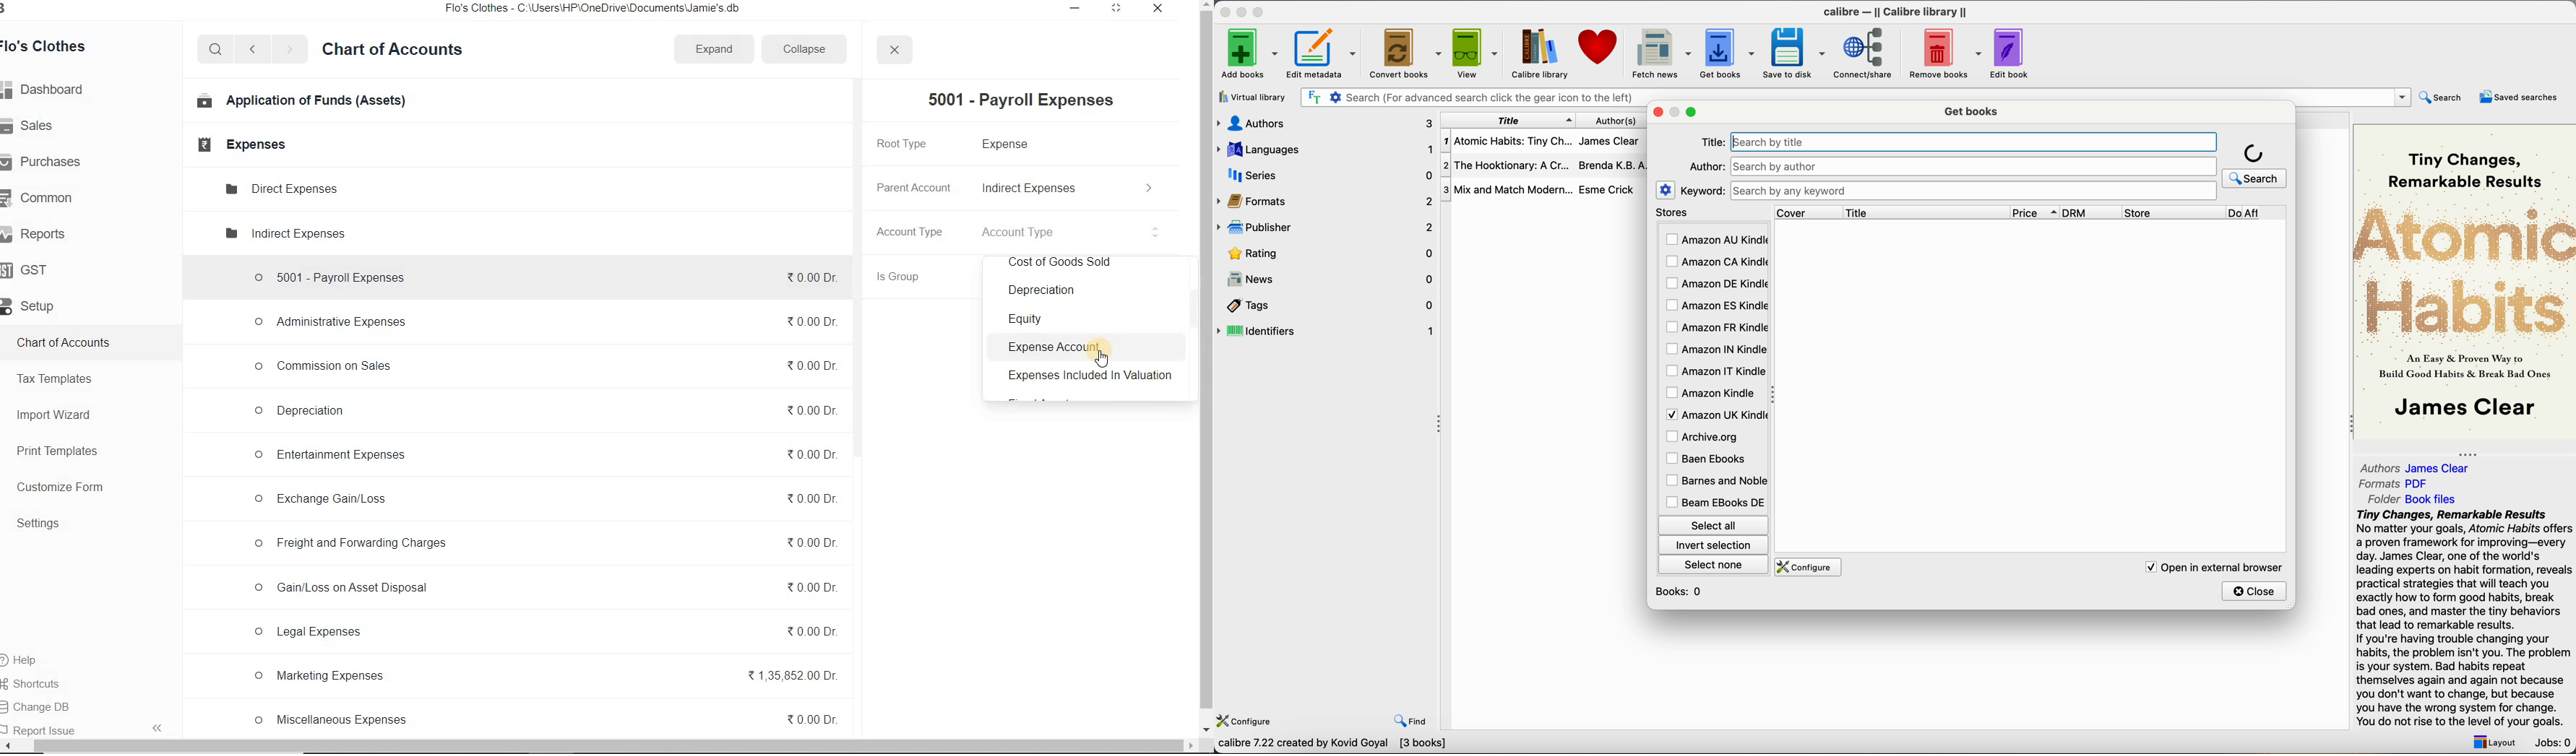  What do you see at coordinates (1477, 52) in the screenshot?
I see `view` at bounding box center [1477, 52].